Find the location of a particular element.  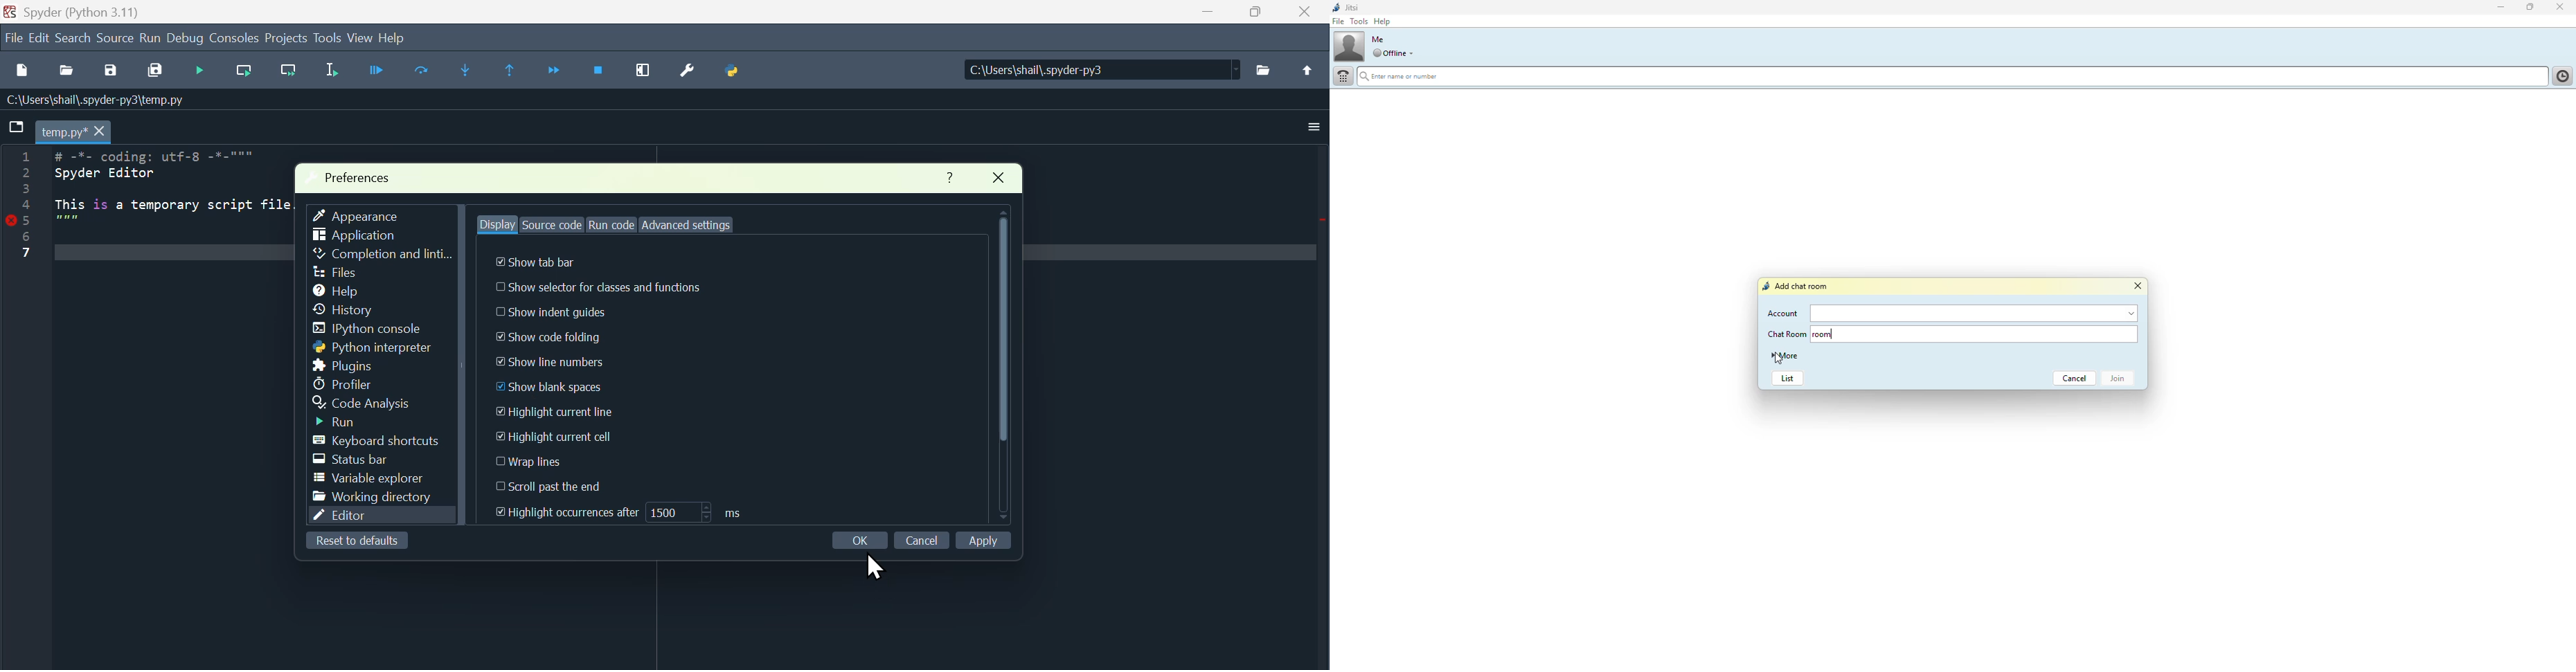

Show blank spaces is located at coordinates (553, 383).